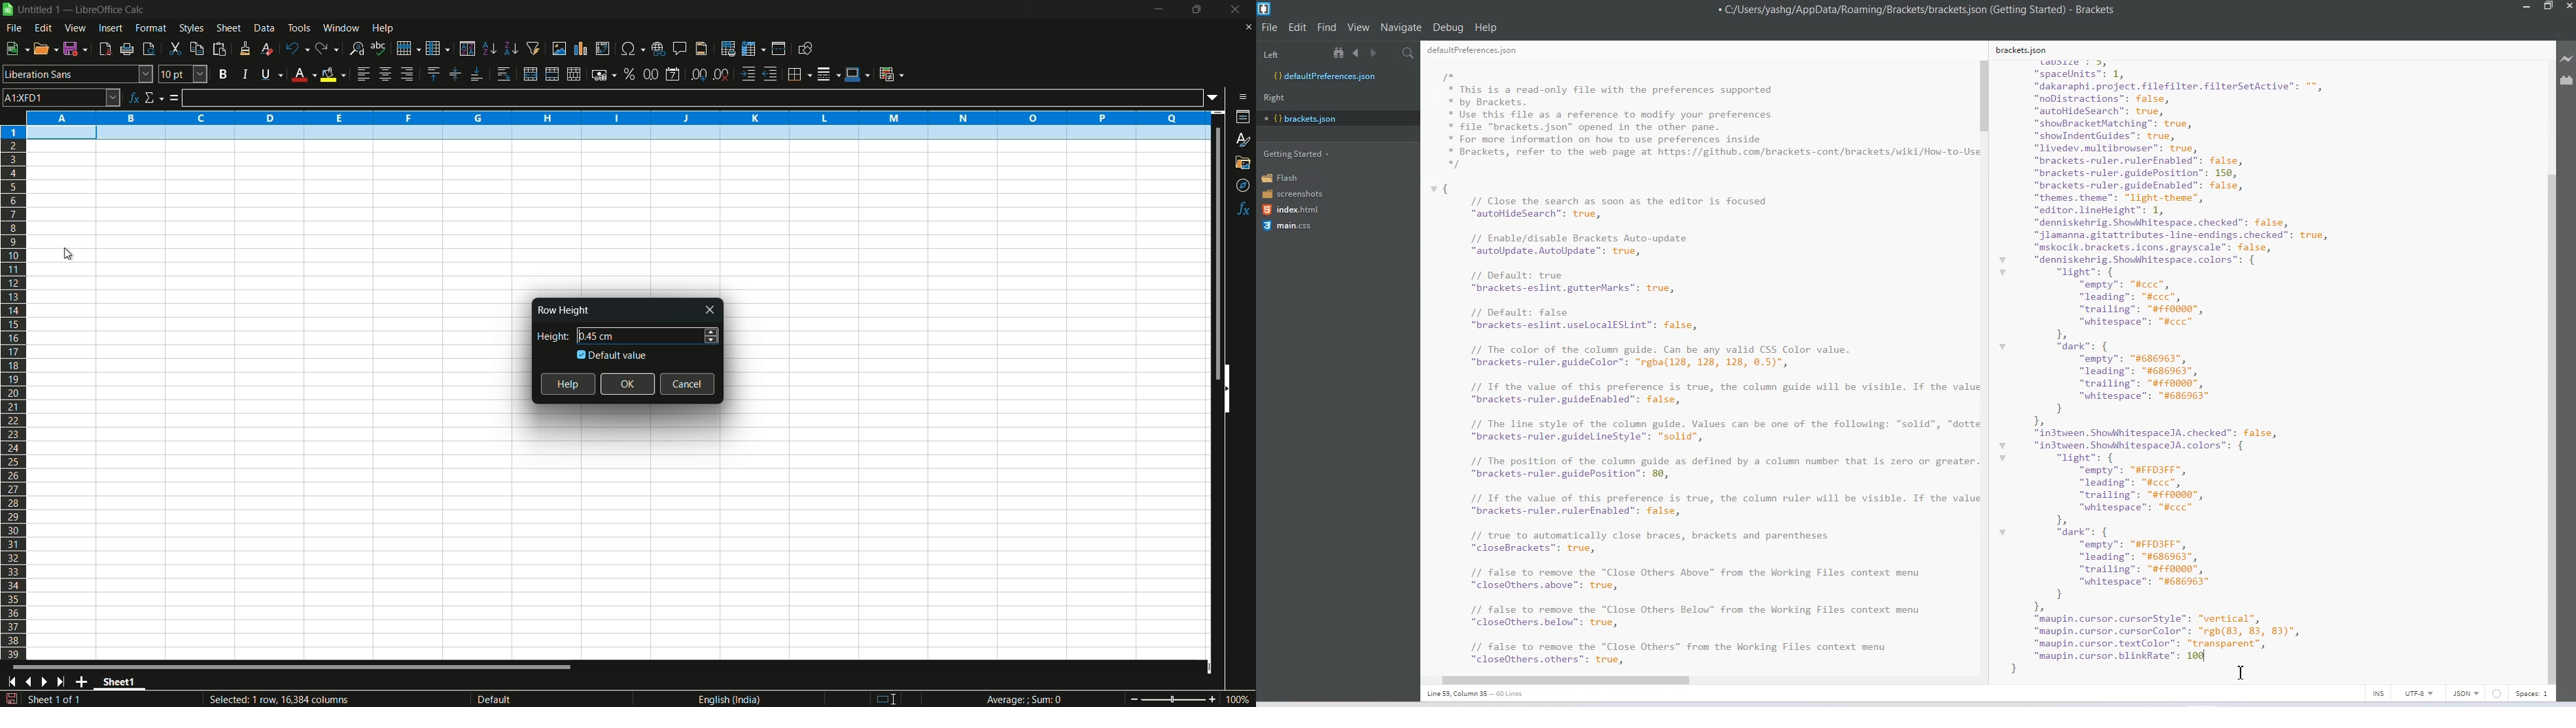 The image size is (2576, 728). What do you see at coordinates (147, 49) in the screenshot?
I see `toggle print review` at bounding box center [147, 49].